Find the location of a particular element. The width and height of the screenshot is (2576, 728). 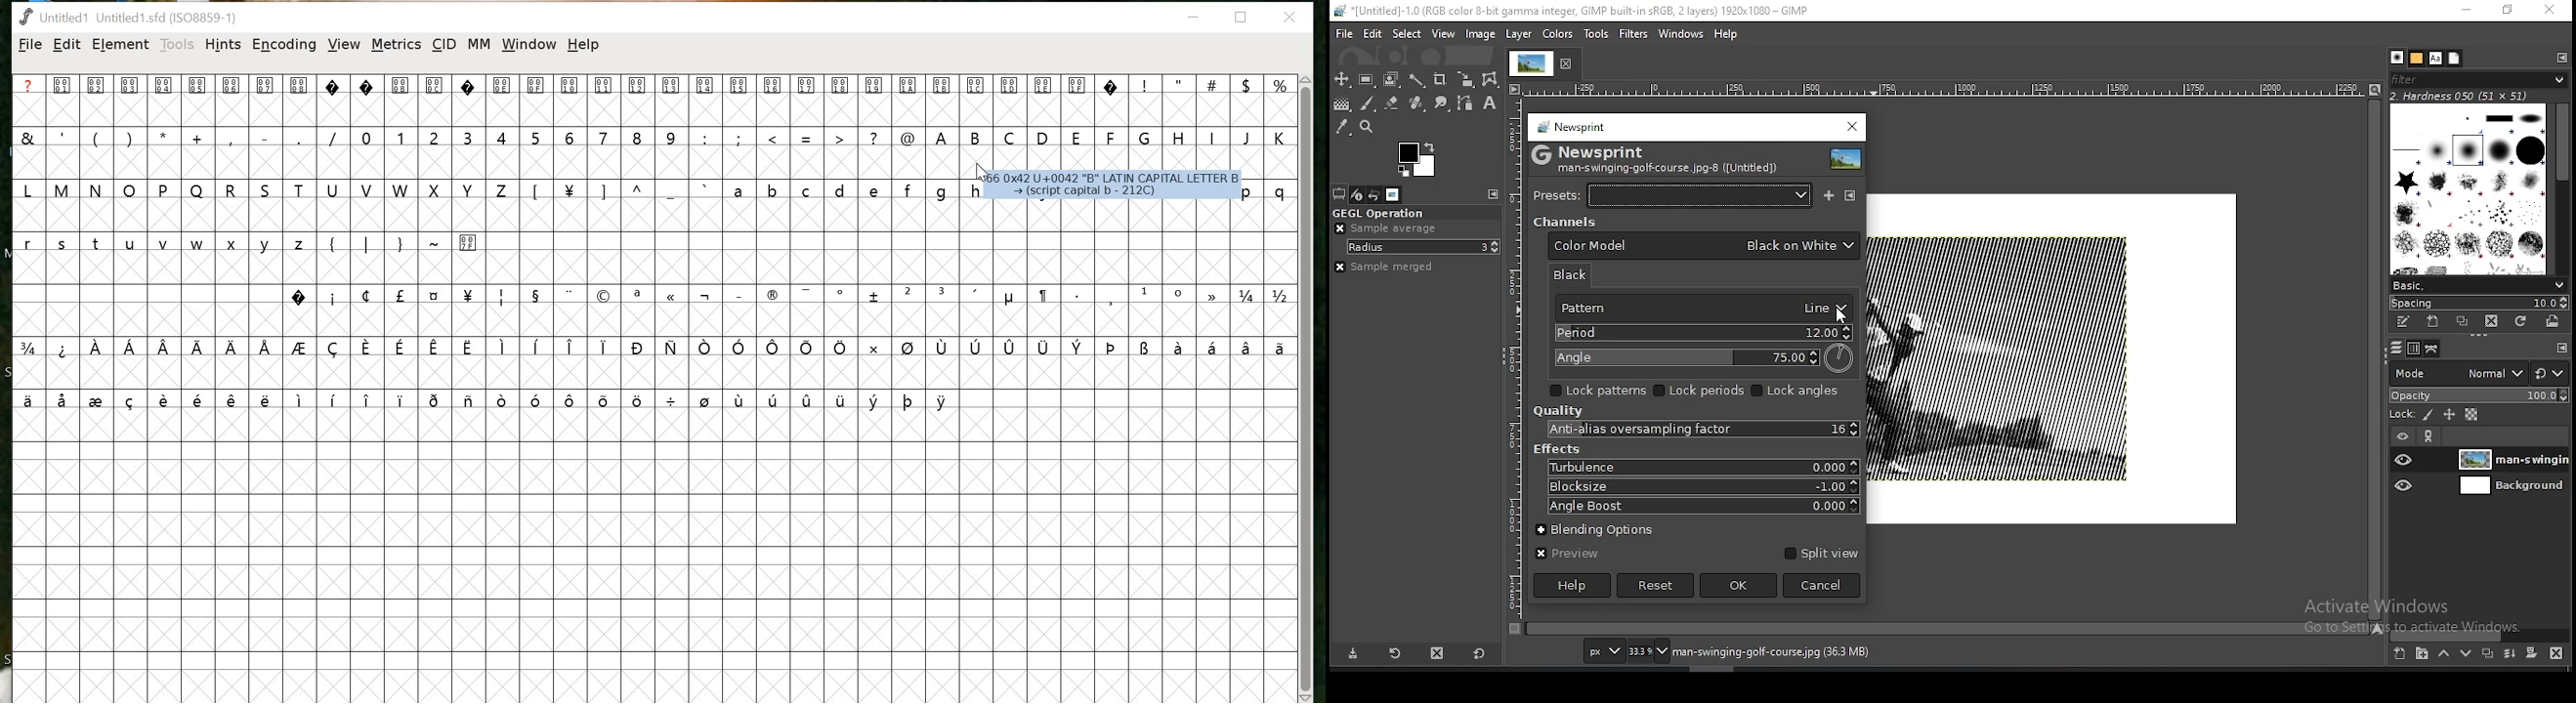

save tool preset is located at coordinates (1354, 654).